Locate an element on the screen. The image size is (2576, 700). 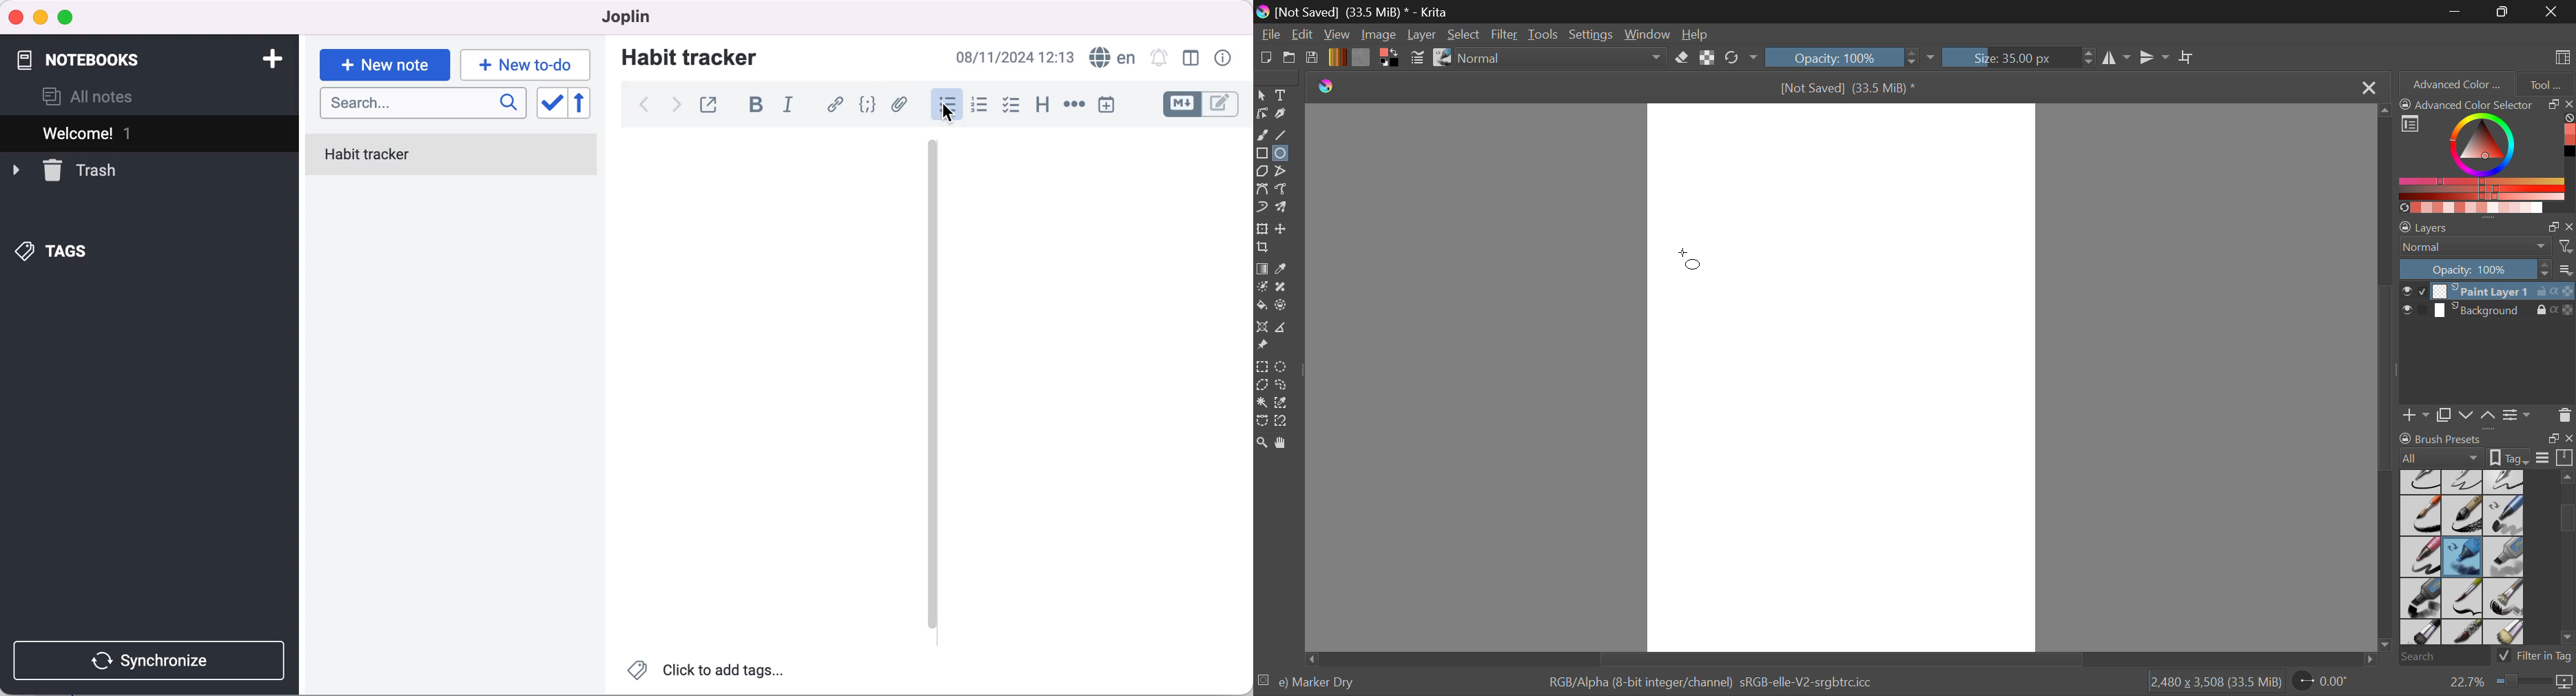
Background Layer is located at coordinates (2486, 313).